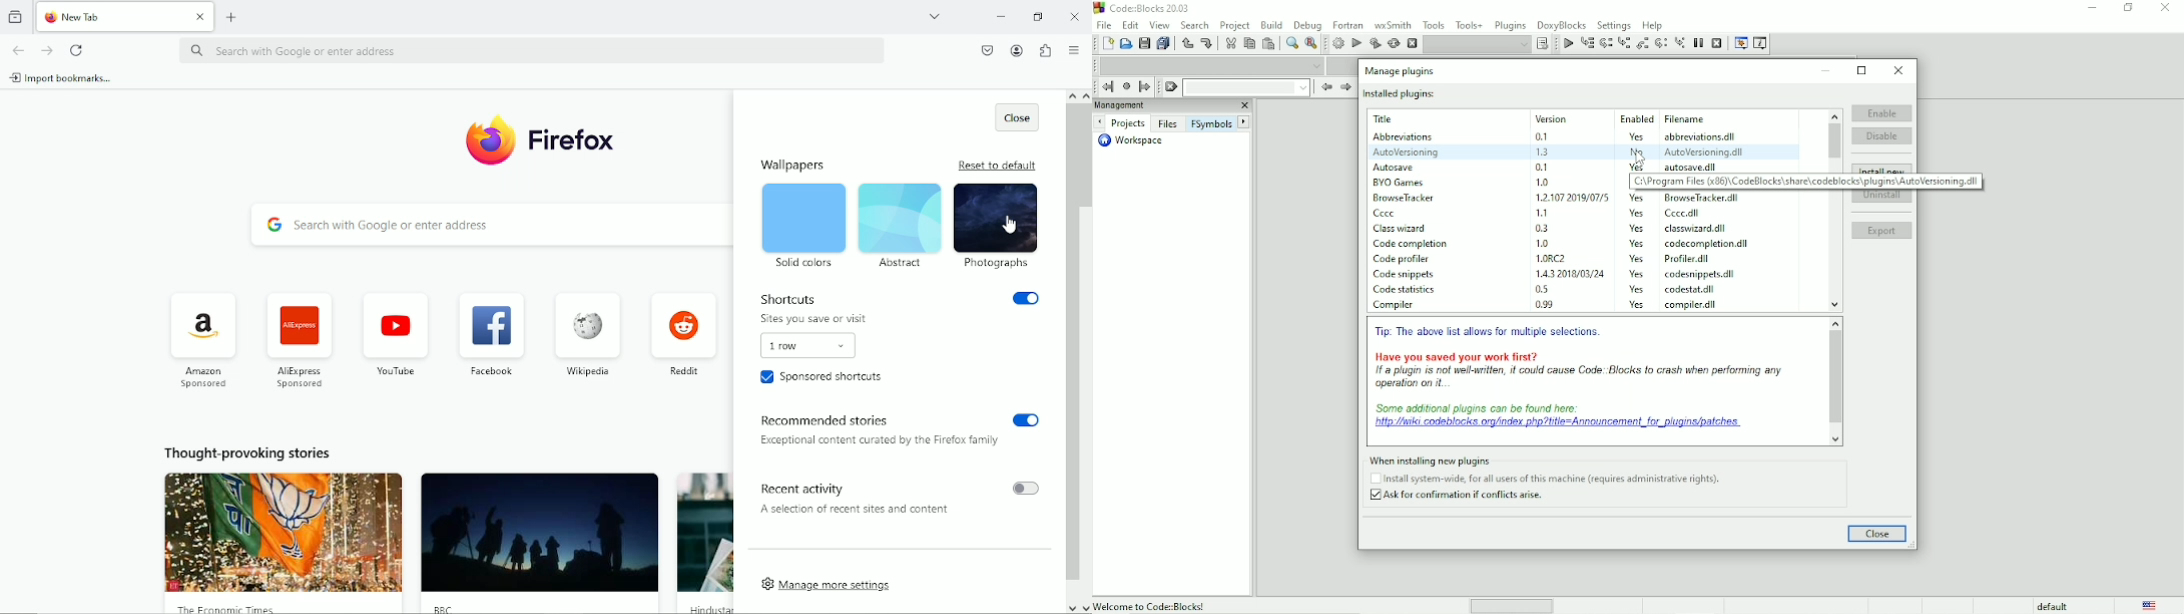 The image size is (2184, 616). Describe the element at coordinates (17, 16) in the screenshot. I see `View recent browsing across windows and devices` at that location.